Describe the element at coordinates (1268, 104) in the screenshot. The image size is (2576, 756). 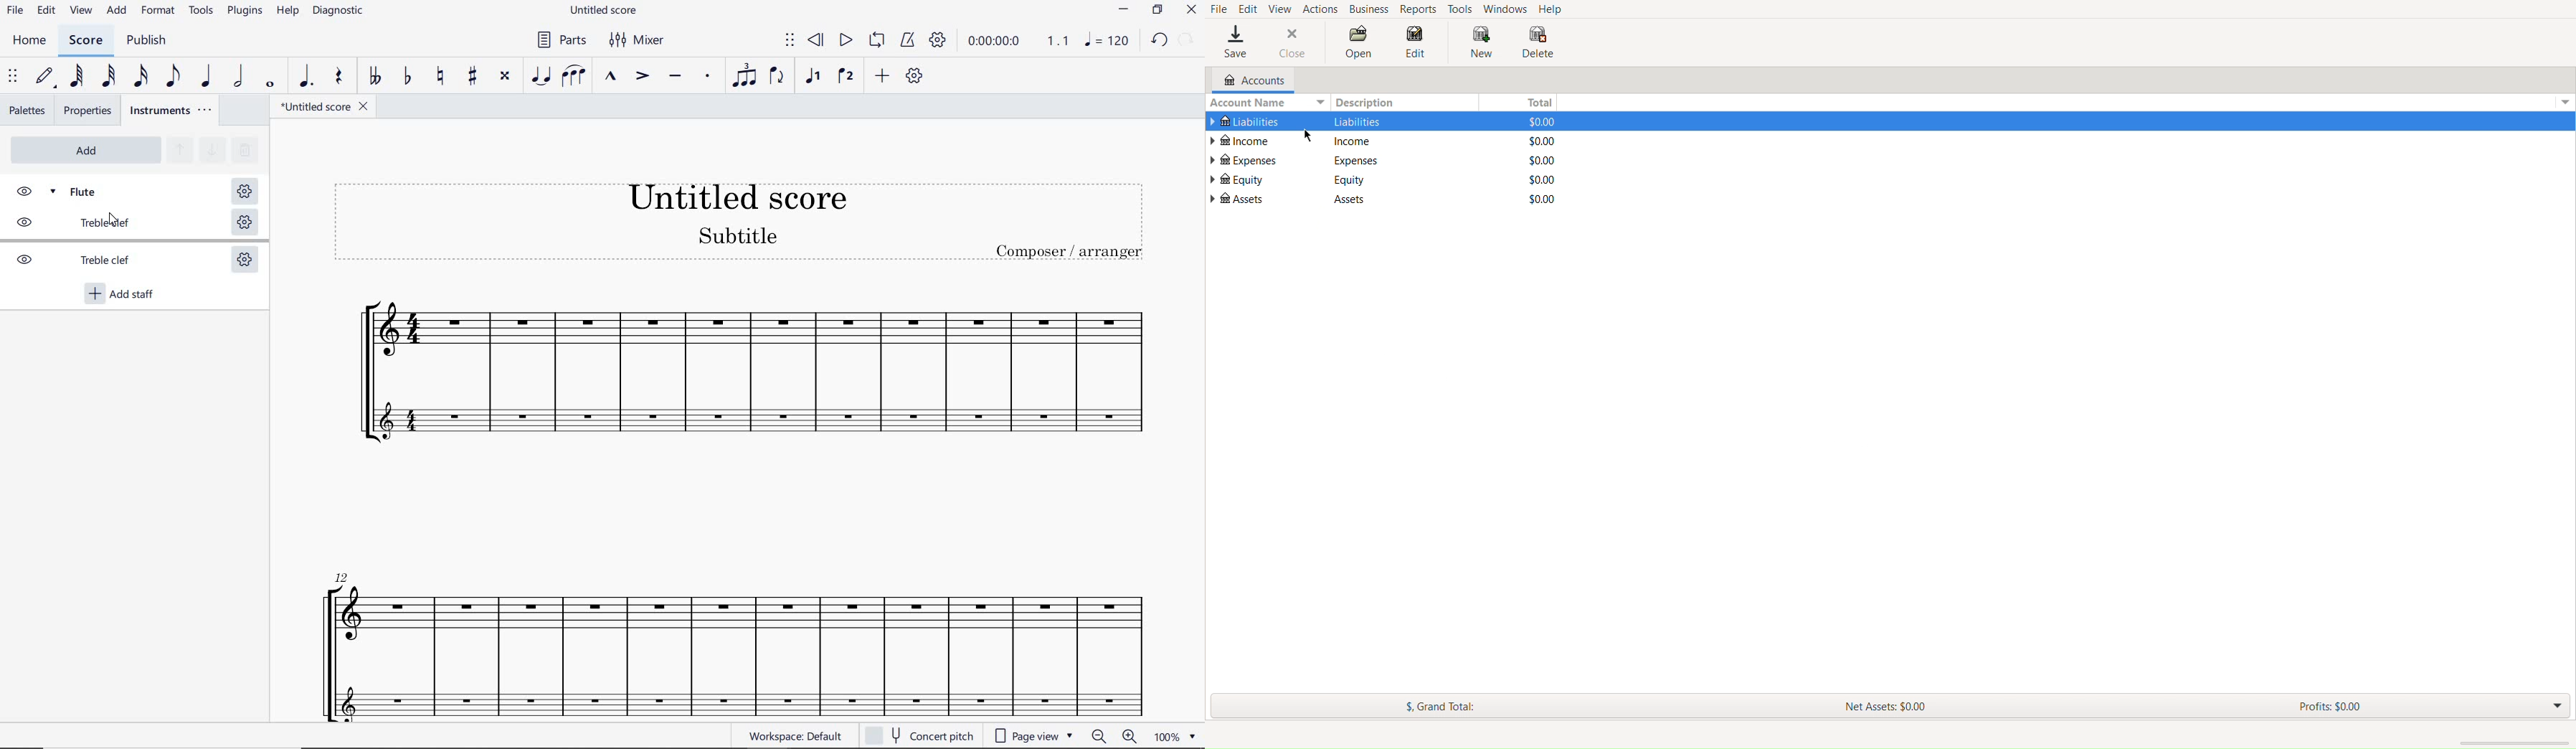
I see `Account Name` at that location.